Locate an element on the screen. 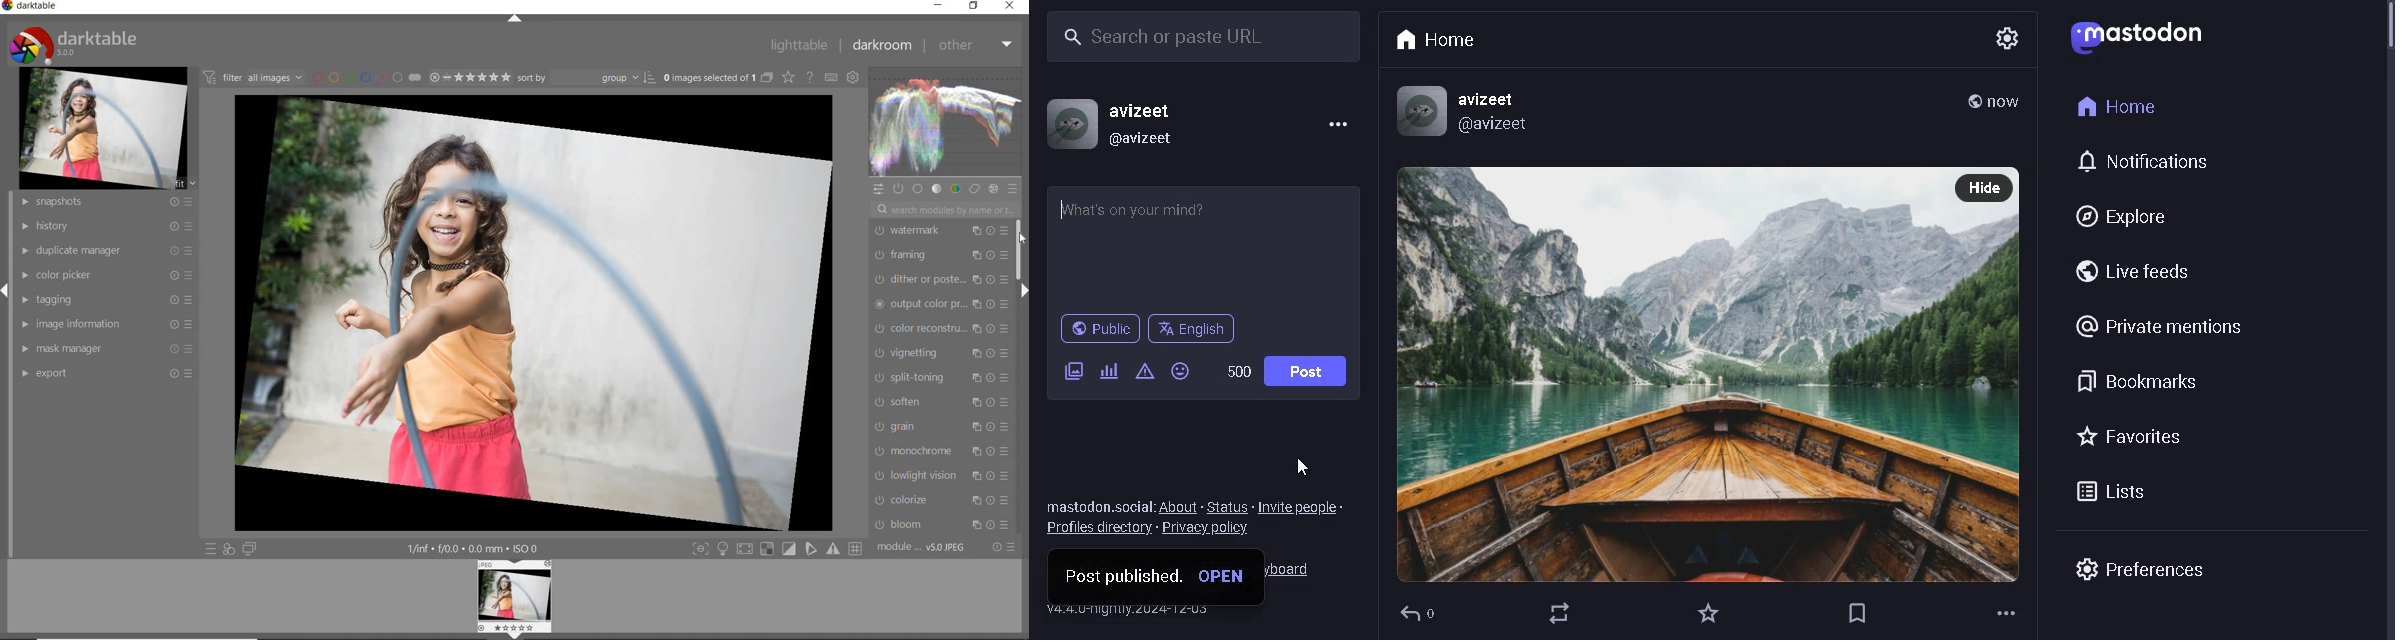  export is located at coordinates (107, 372).